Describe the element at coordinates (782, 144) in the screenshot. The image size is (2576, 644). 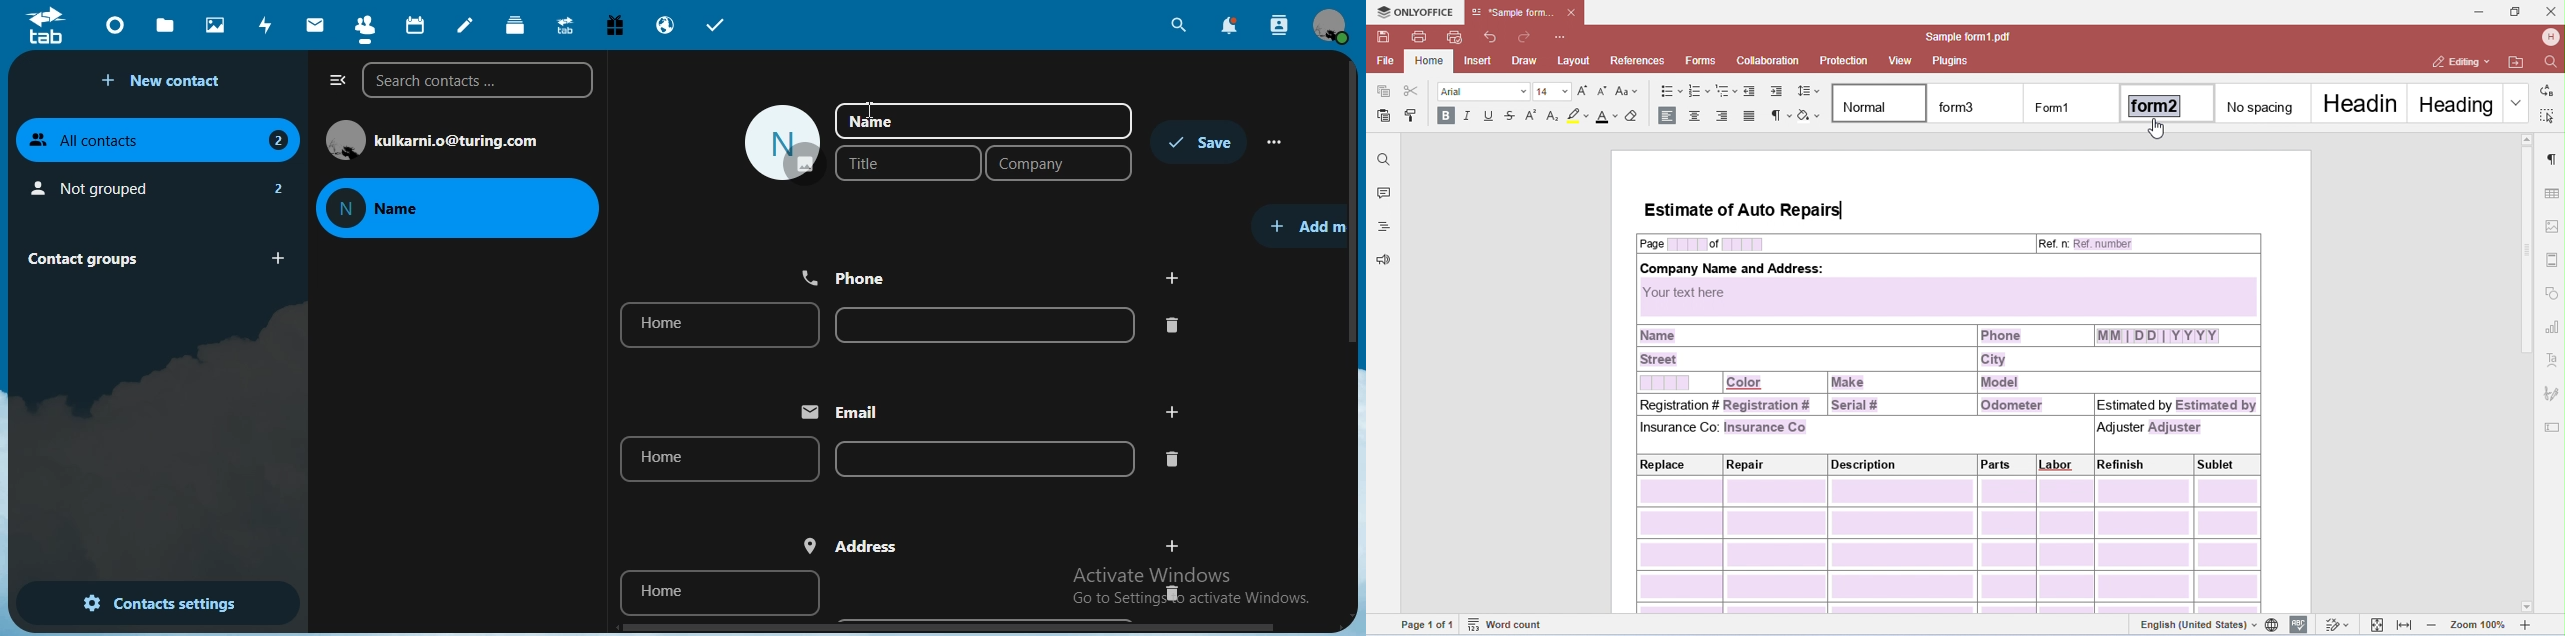
I see `image` at that location.